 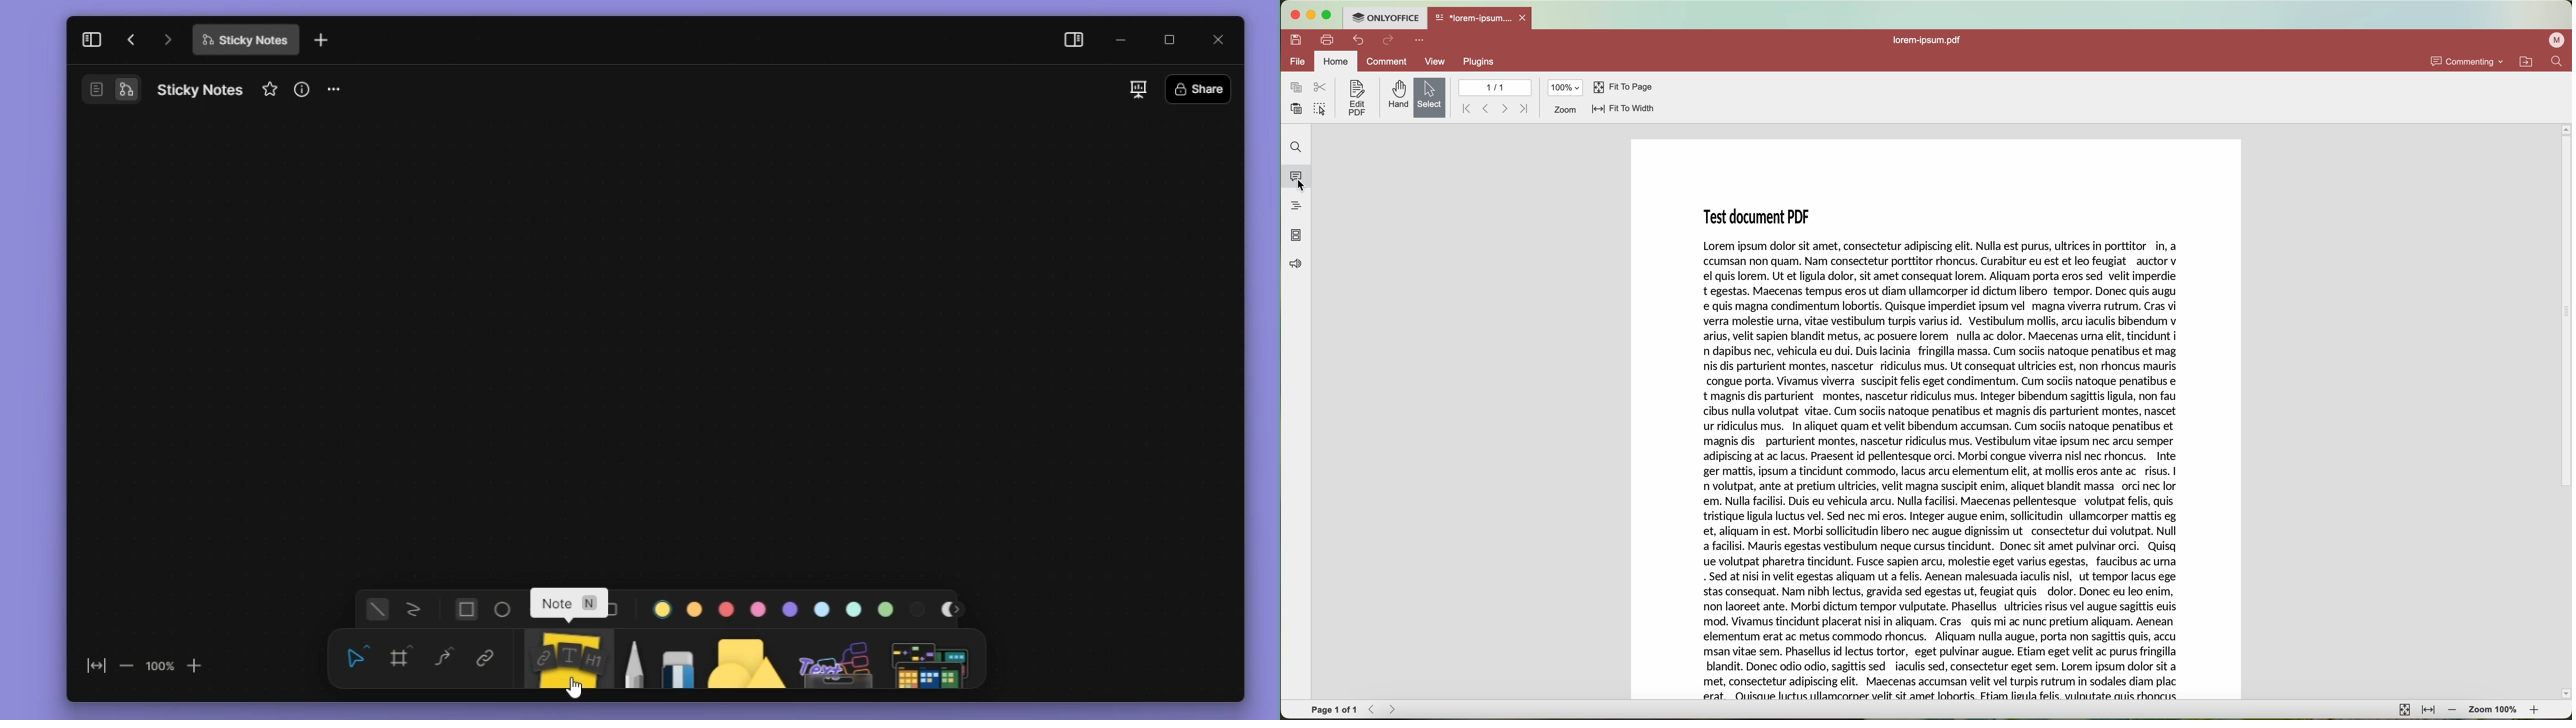 What do you see at coordinates (1623, 88) in the screenshot?
I see `fit to page` at bounding box center [1623, 88].